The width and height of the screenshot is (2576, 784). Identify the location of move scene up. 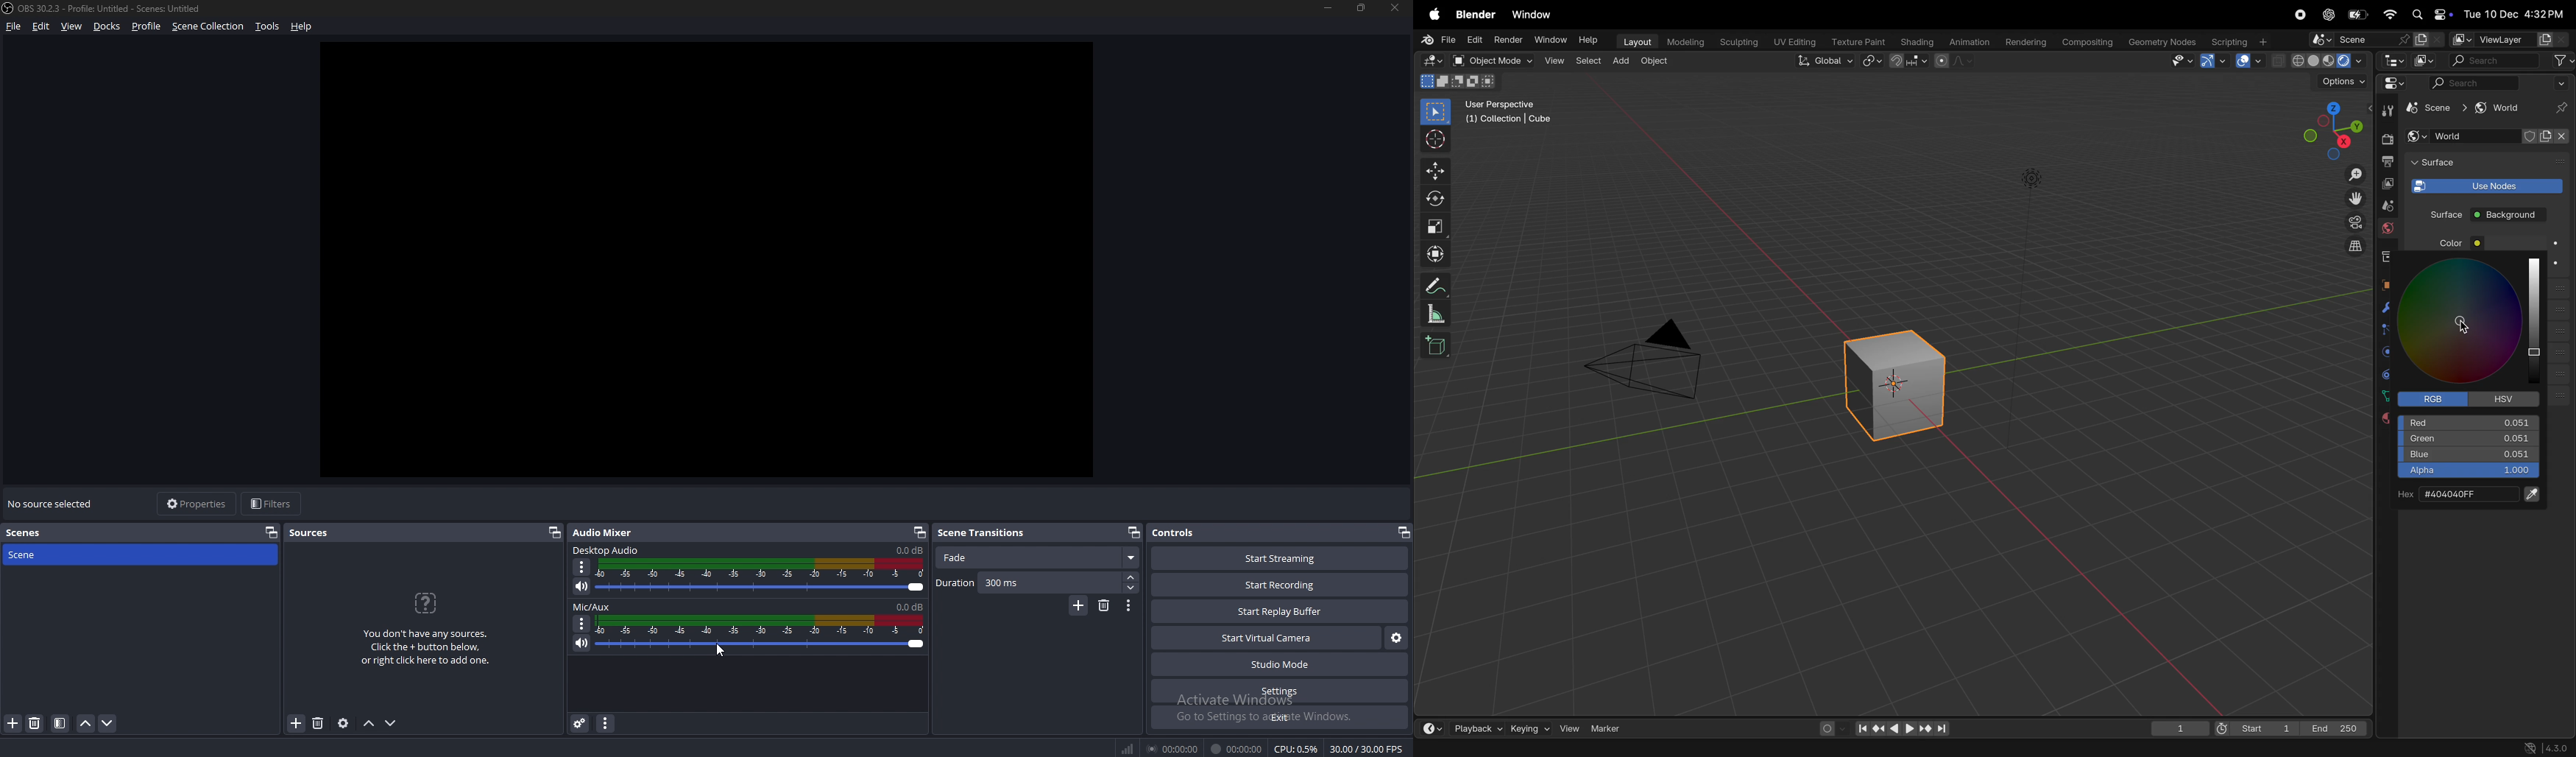
(86, 724).